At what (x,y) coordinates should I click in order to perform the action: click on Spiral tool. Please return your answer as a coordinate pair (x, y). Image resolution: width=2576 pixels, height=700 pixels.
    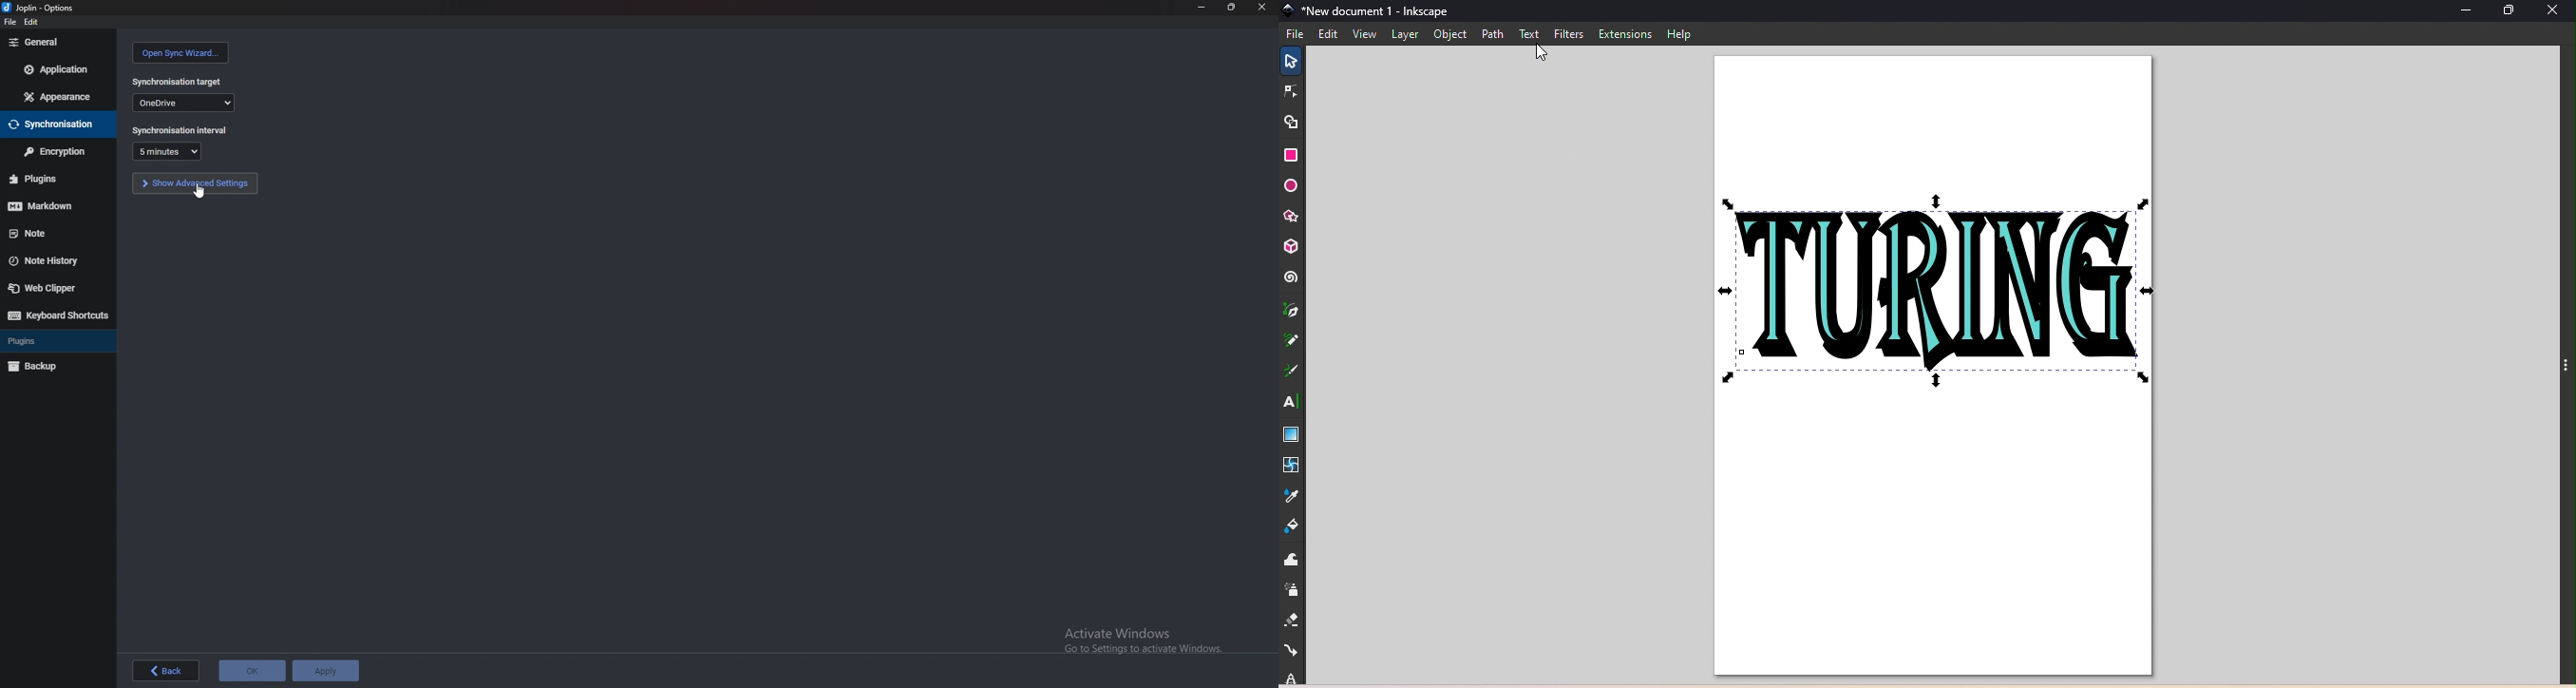
    Looking at the image, I should click on (1291, 277).